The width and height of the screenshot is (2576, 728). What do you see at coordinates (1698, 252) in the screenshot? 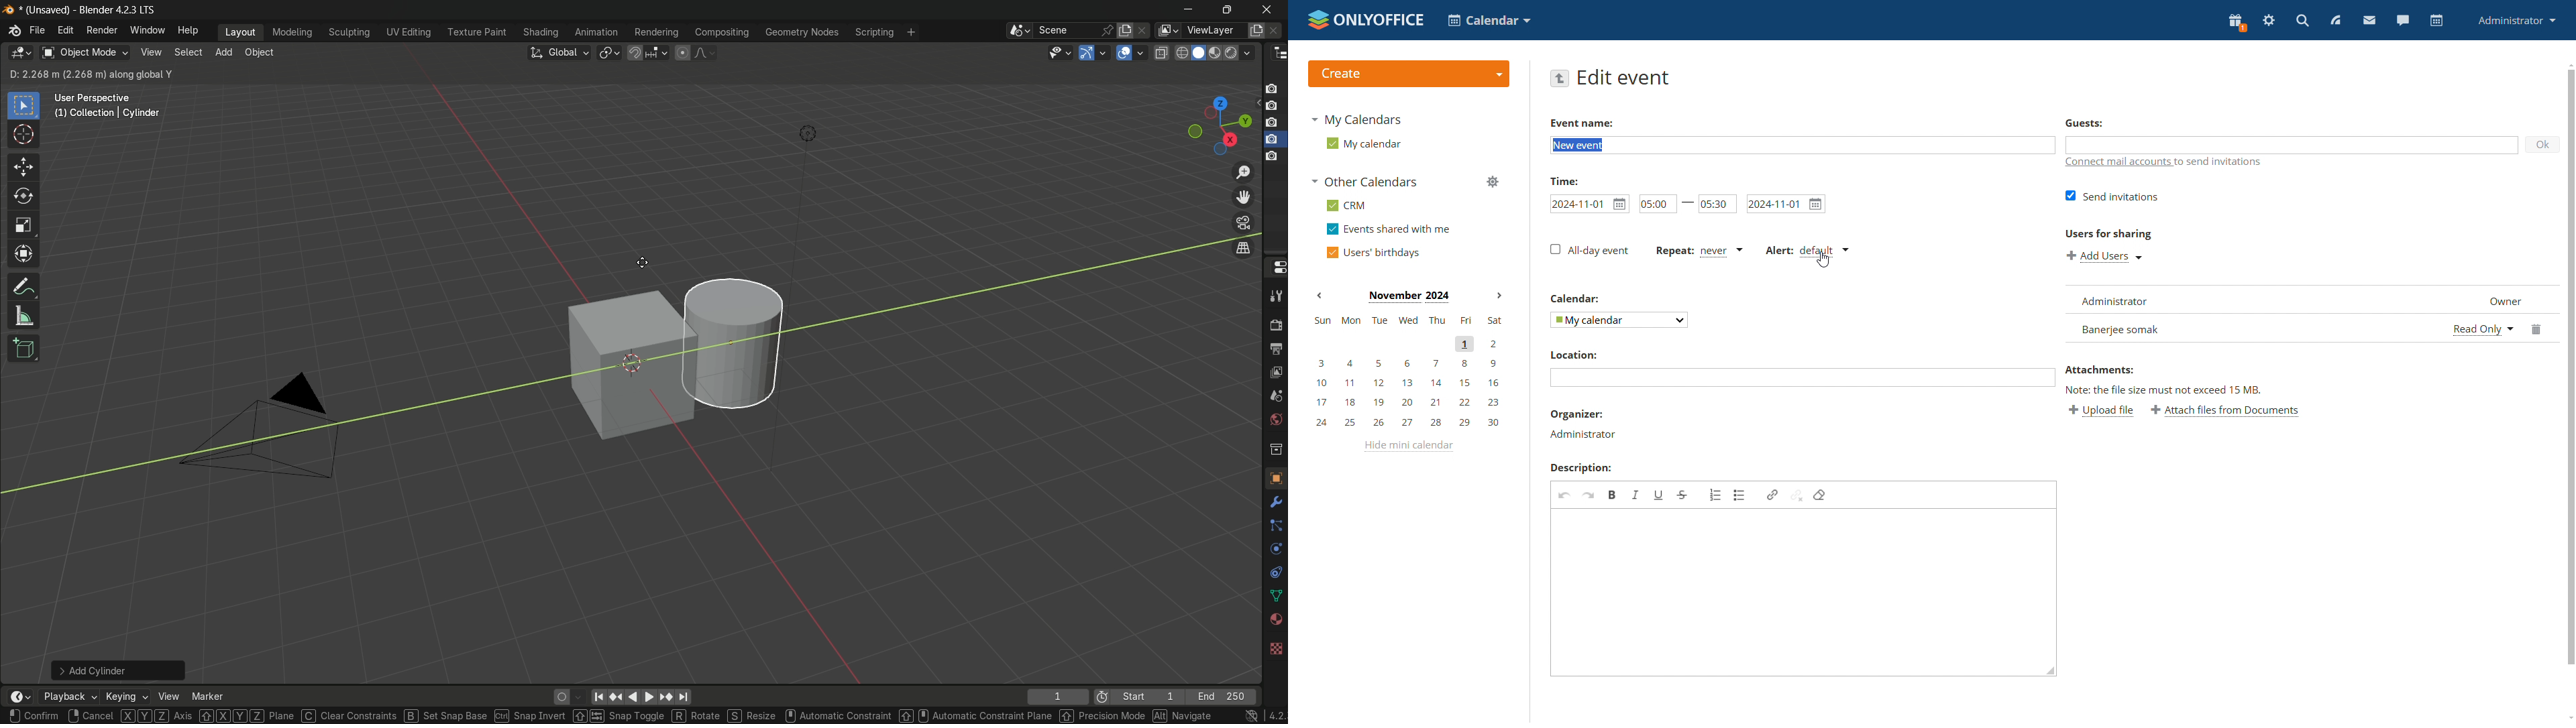
I see `event repetetition` at bounding box center [1698, 252].